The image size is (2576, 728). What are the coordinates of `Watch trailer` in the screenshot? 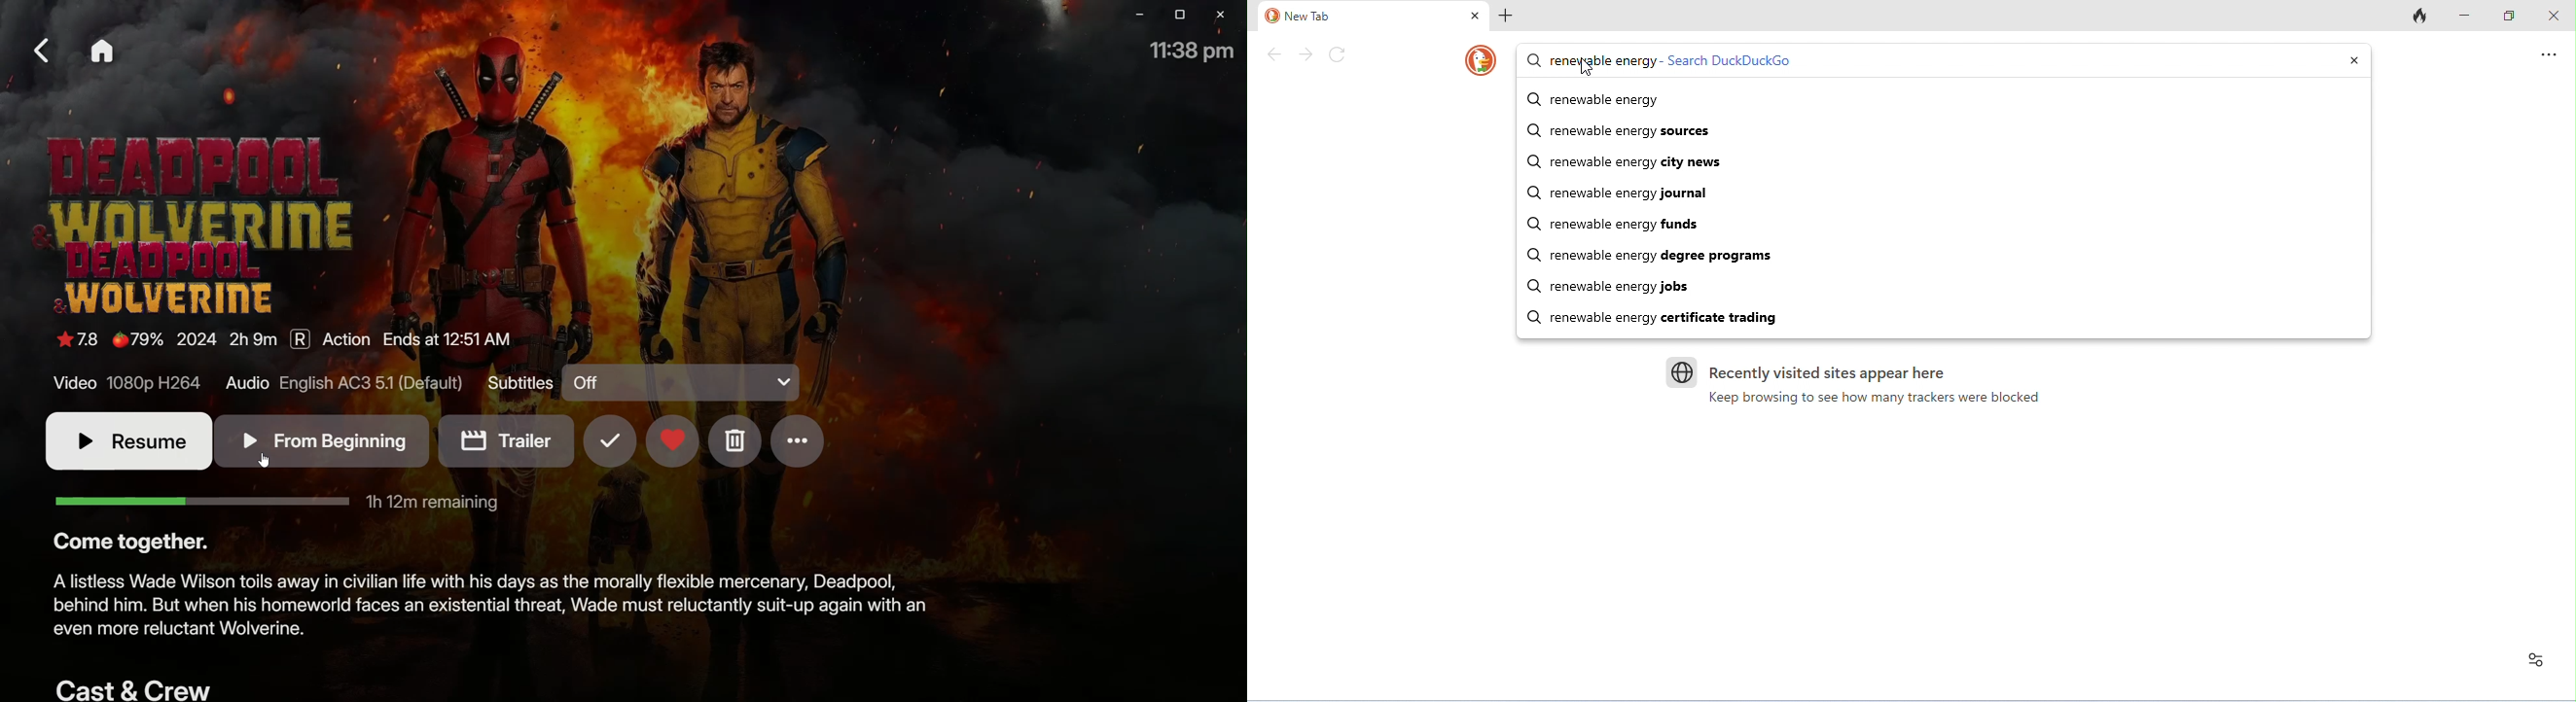 It's located at (503, 439).